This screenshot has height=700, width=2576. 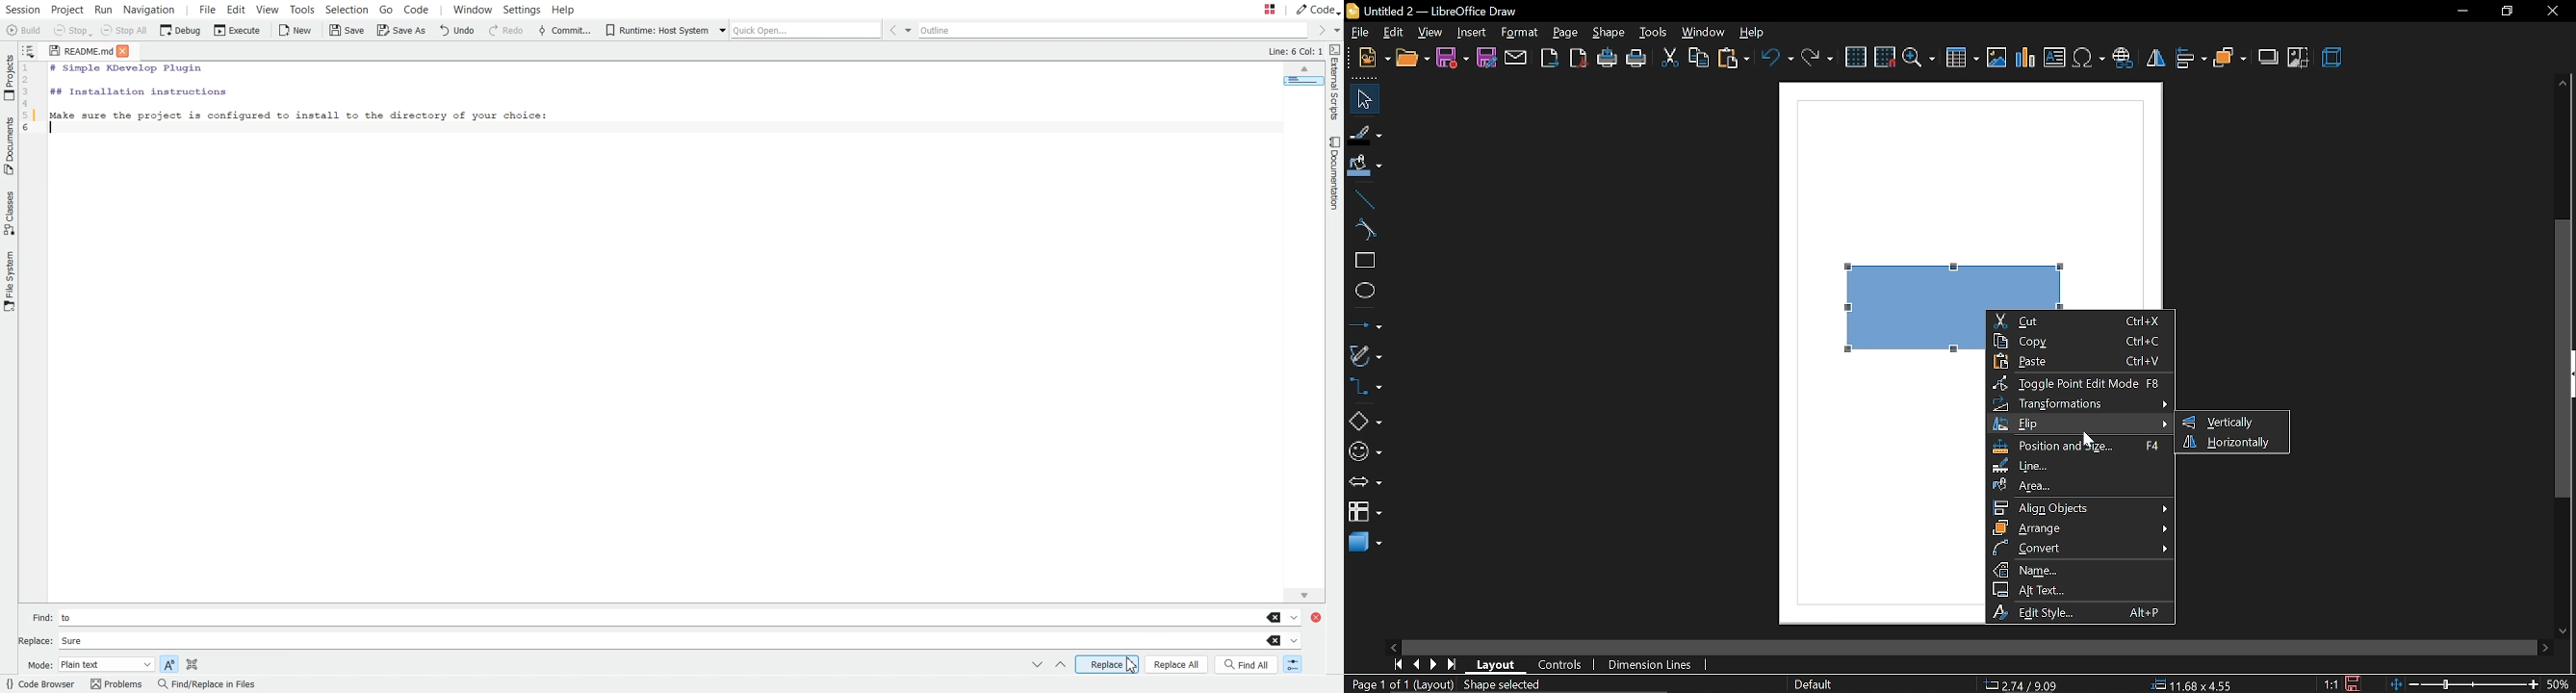 I want to click on attach, so click(x=1515, y=60).